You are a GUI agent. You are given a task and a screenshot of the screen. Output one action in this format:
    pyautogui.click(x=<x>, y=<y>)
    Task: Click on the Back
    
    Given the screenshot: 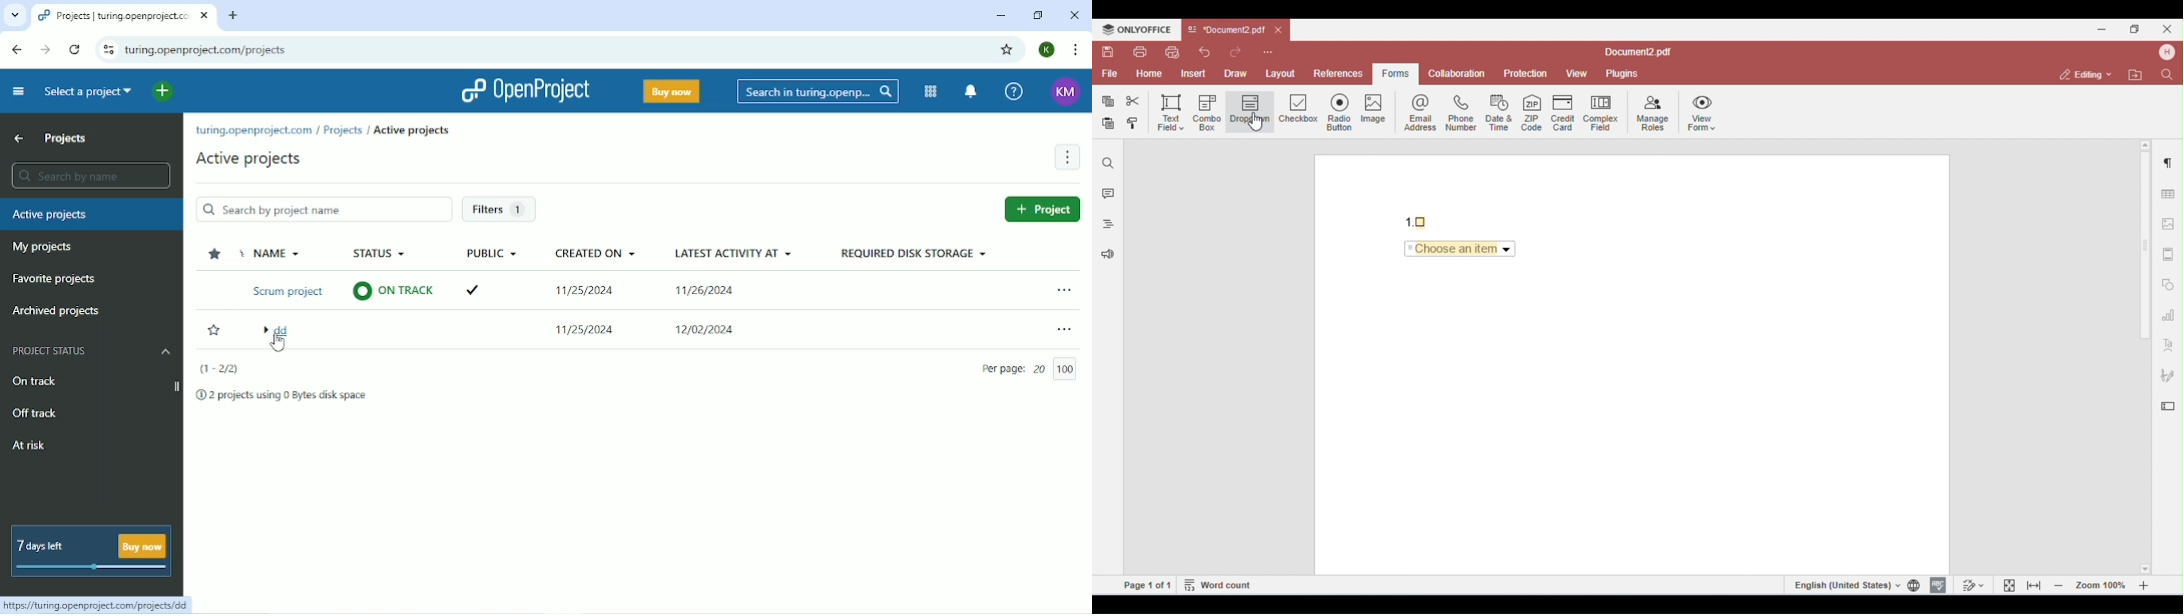 What is the action you would take?
    pyautogui.click(x=16, y=50)
    